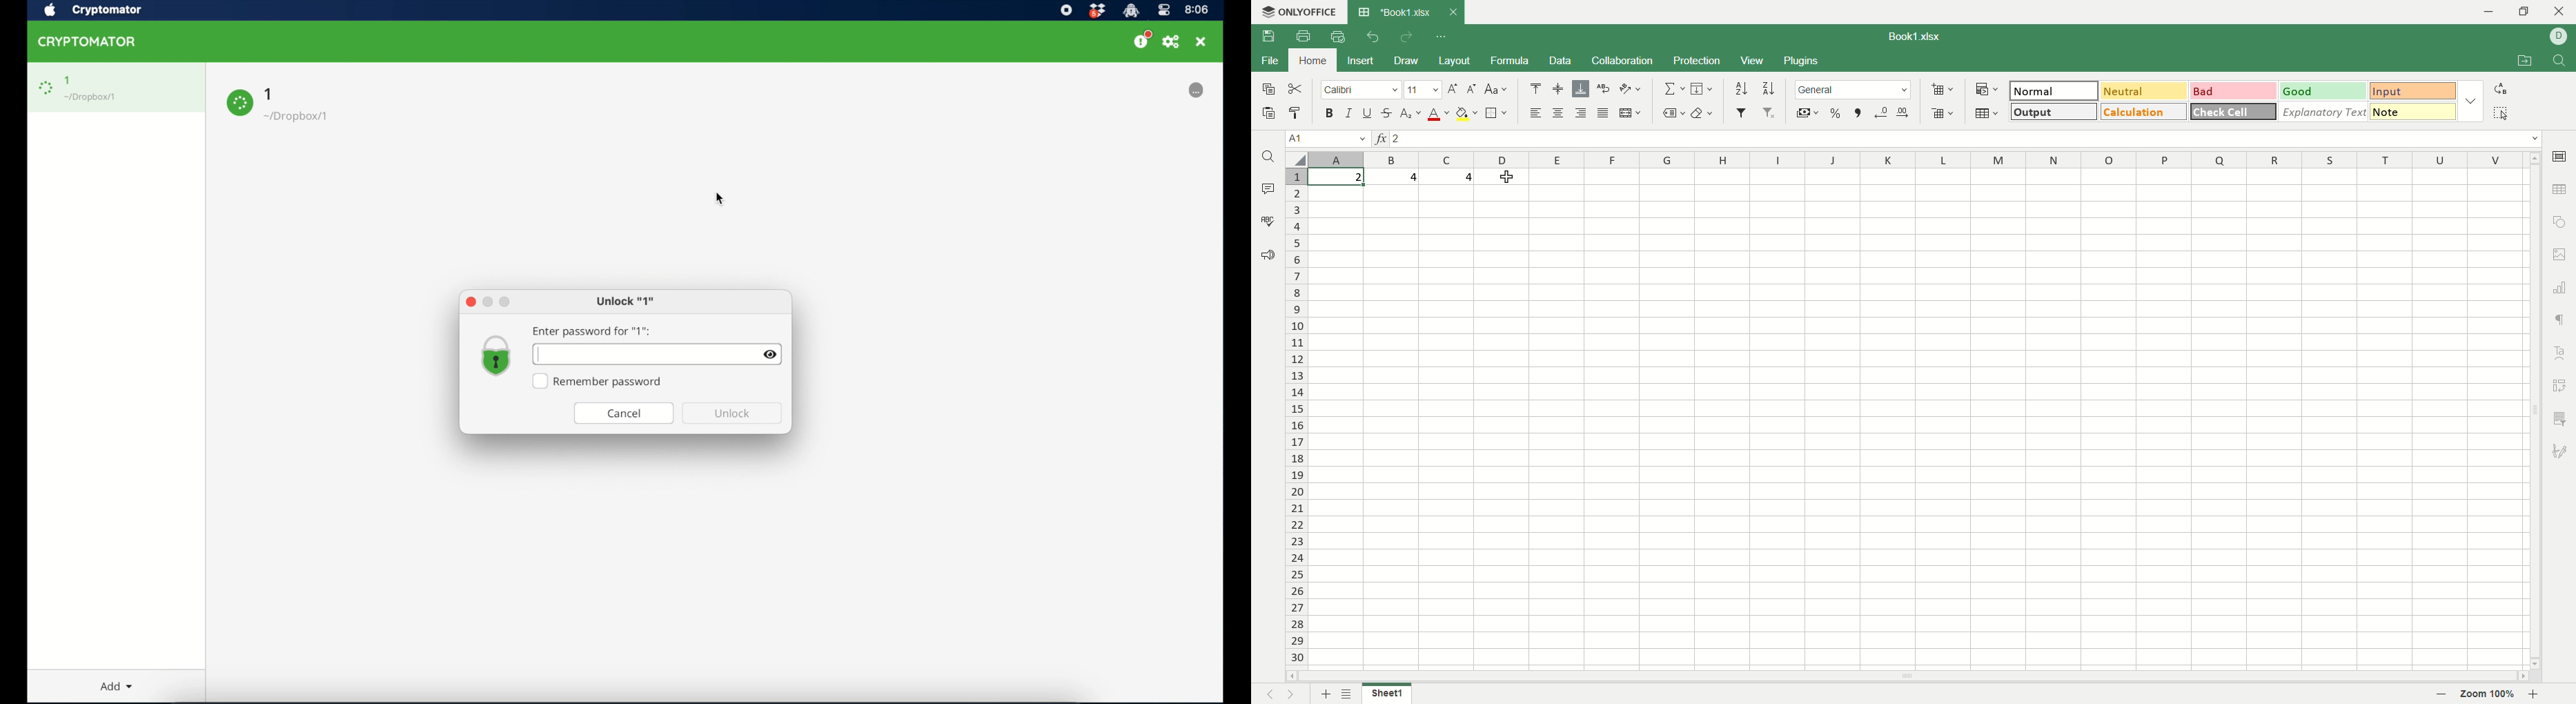 This screenshot has width=2576, height=728. Describe the element at coordinates (1562, 61) in the screenshot. I see `data` at that location.